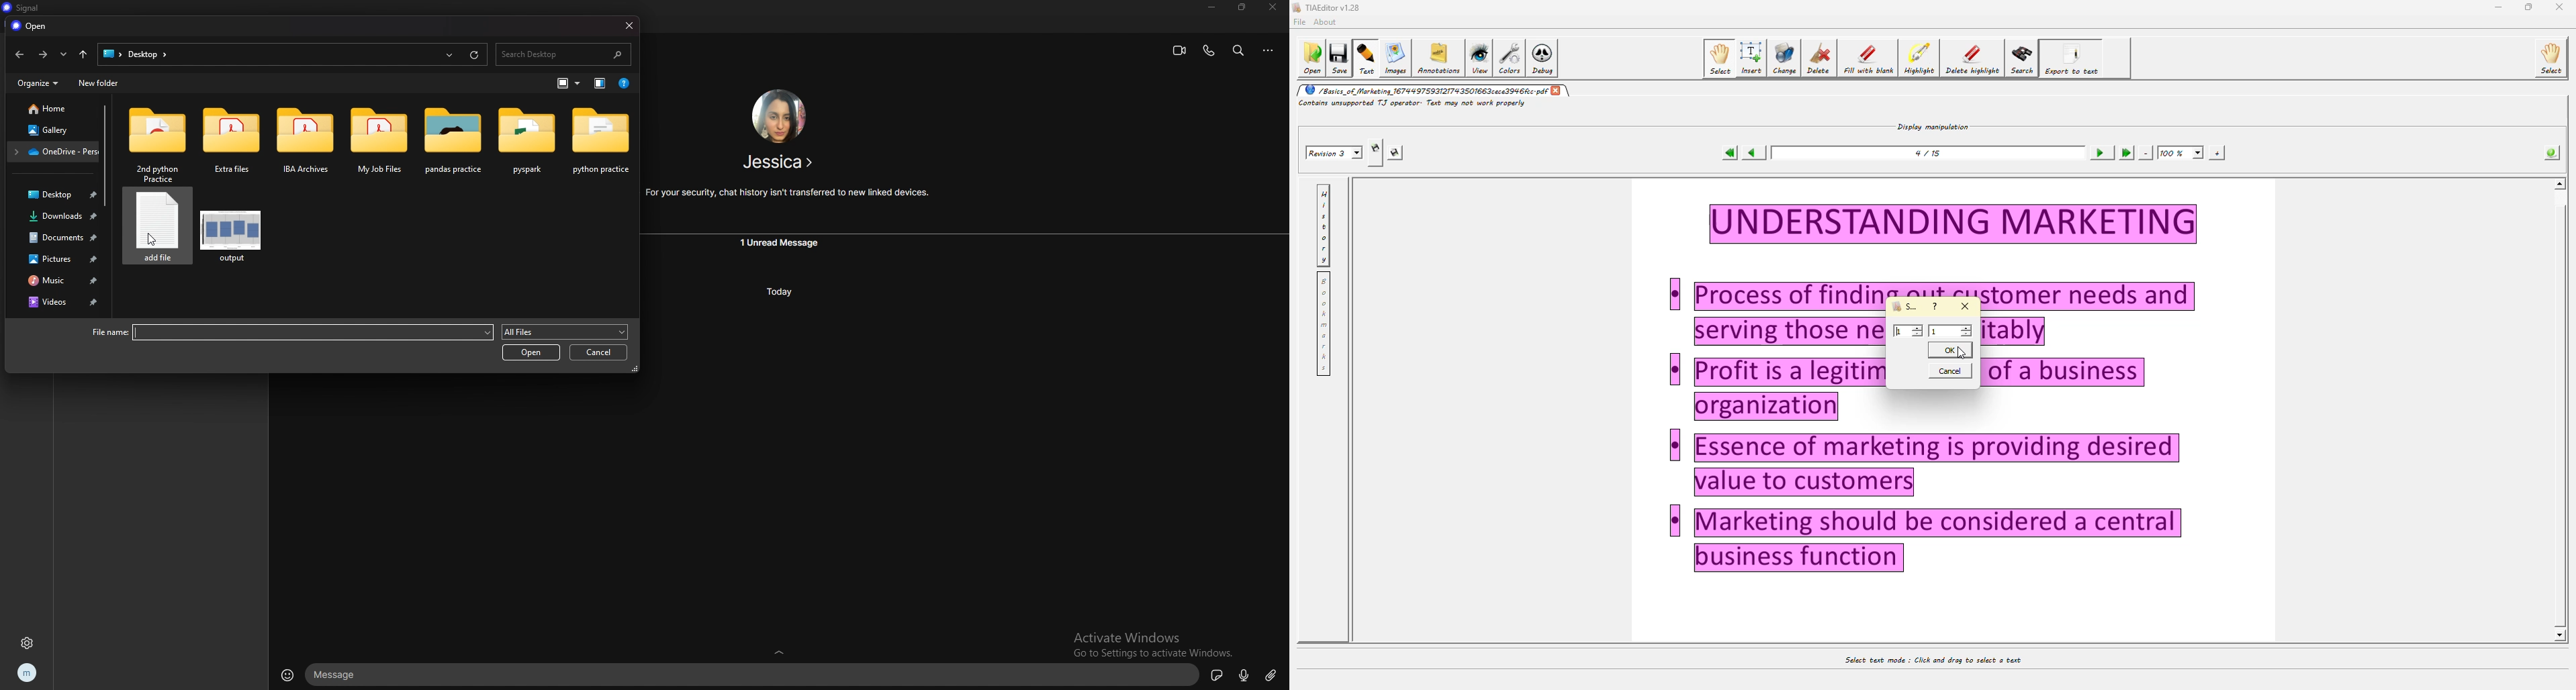  Describe the element at coordinates (58, 218) in the screenshot. I see `downloads` at that location.